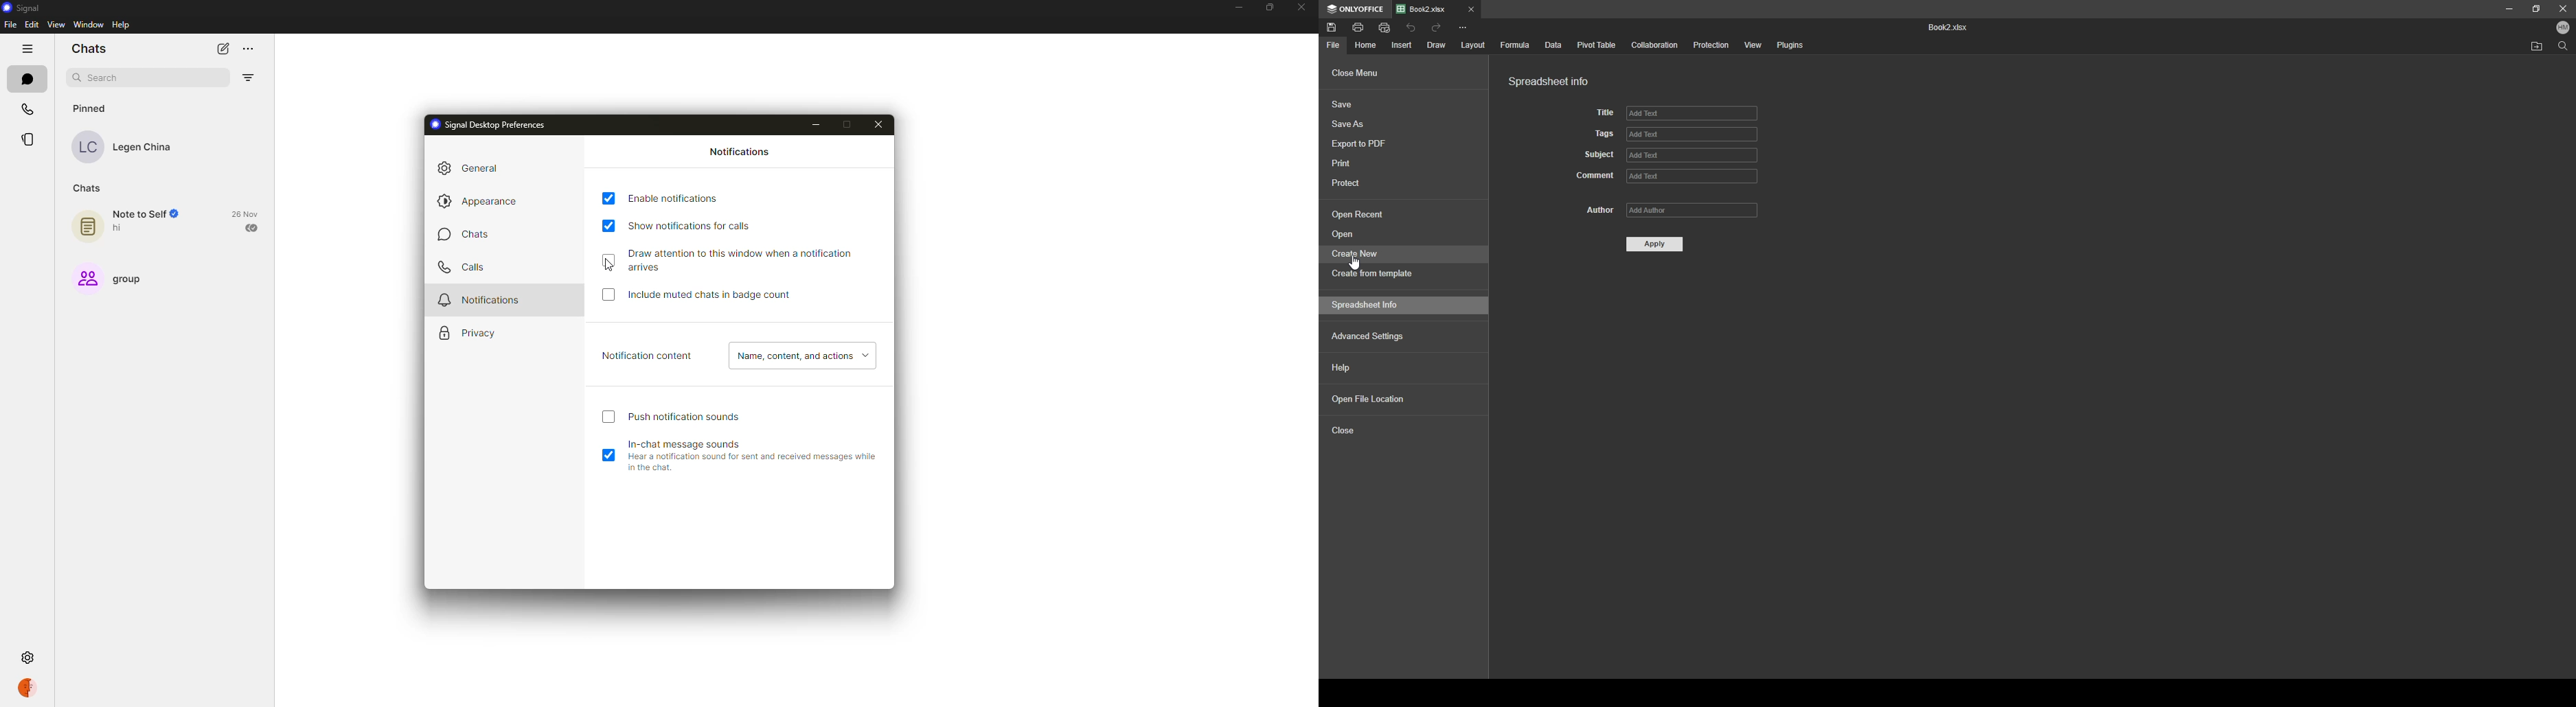  What do you see at coordinates (691, 442) in the screenshot?
I see `in-chat message sounds` at bounding box center [691, 442].